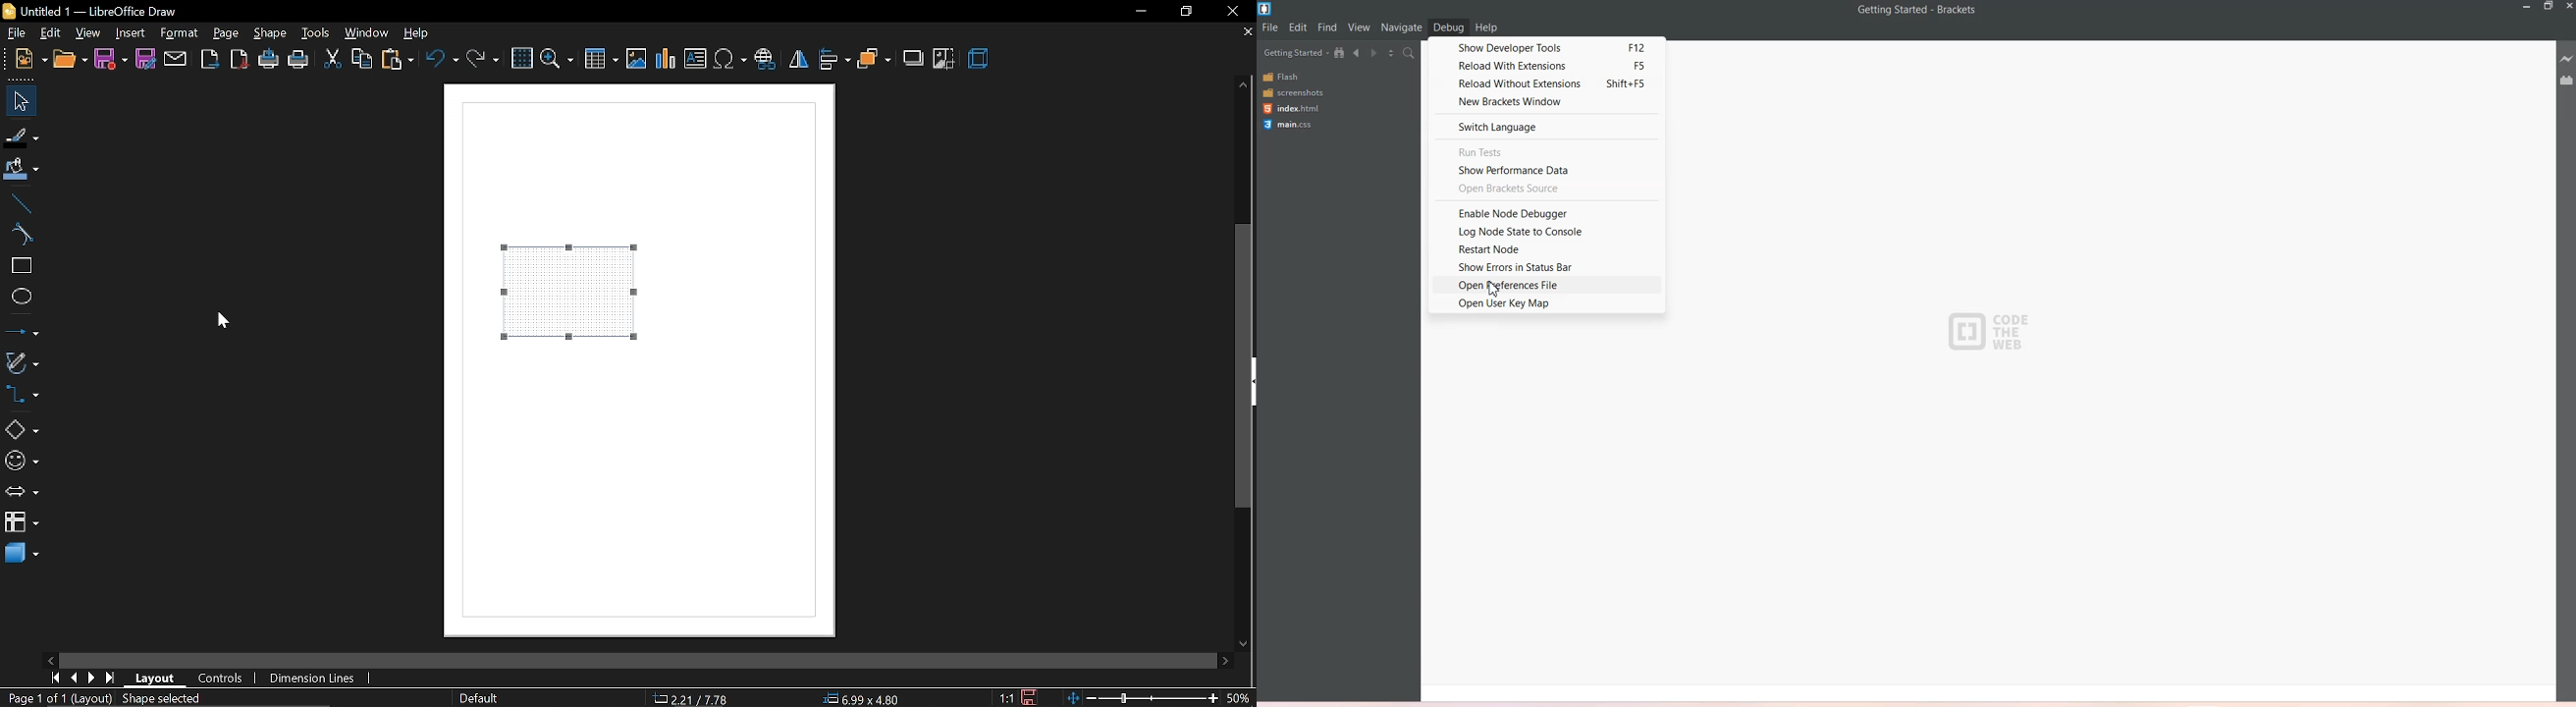 This screenshot has height=728, width=2576. What do you see at coordinates (110, 58) in the screenshot?
I see `save` at bounding box center [110, 58].